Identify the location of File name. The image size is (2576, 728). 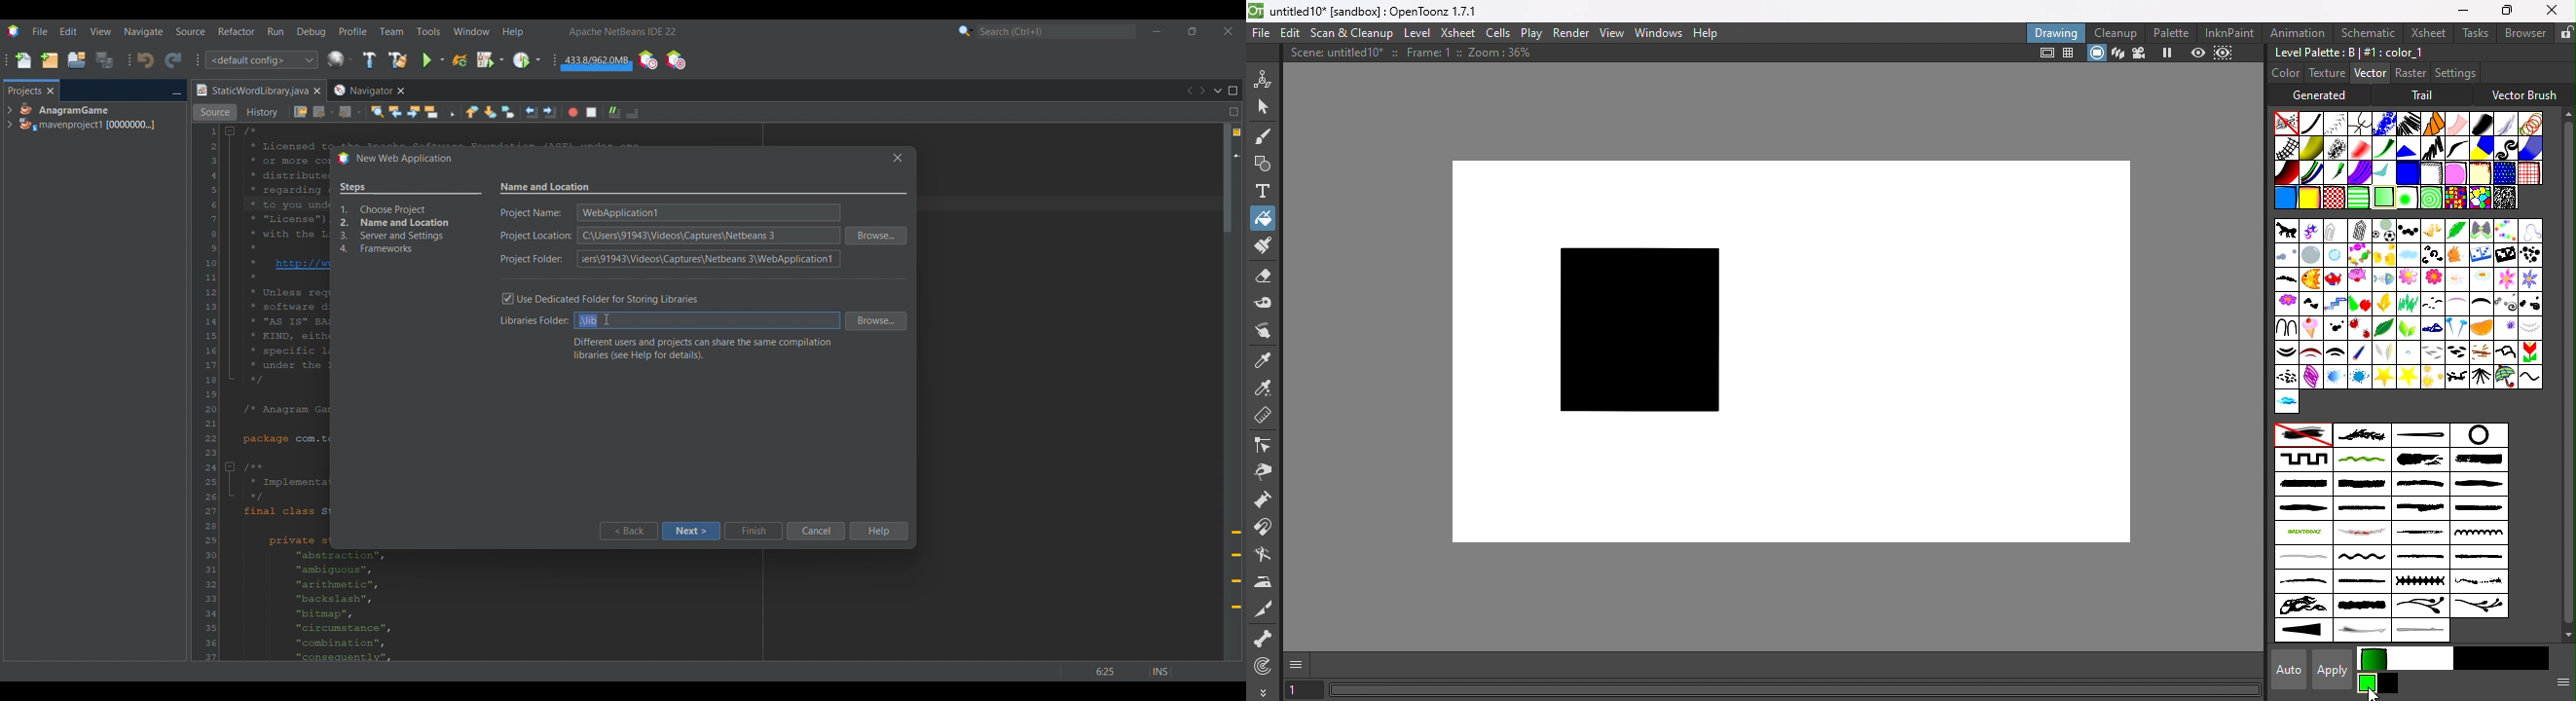
(1381, 12).